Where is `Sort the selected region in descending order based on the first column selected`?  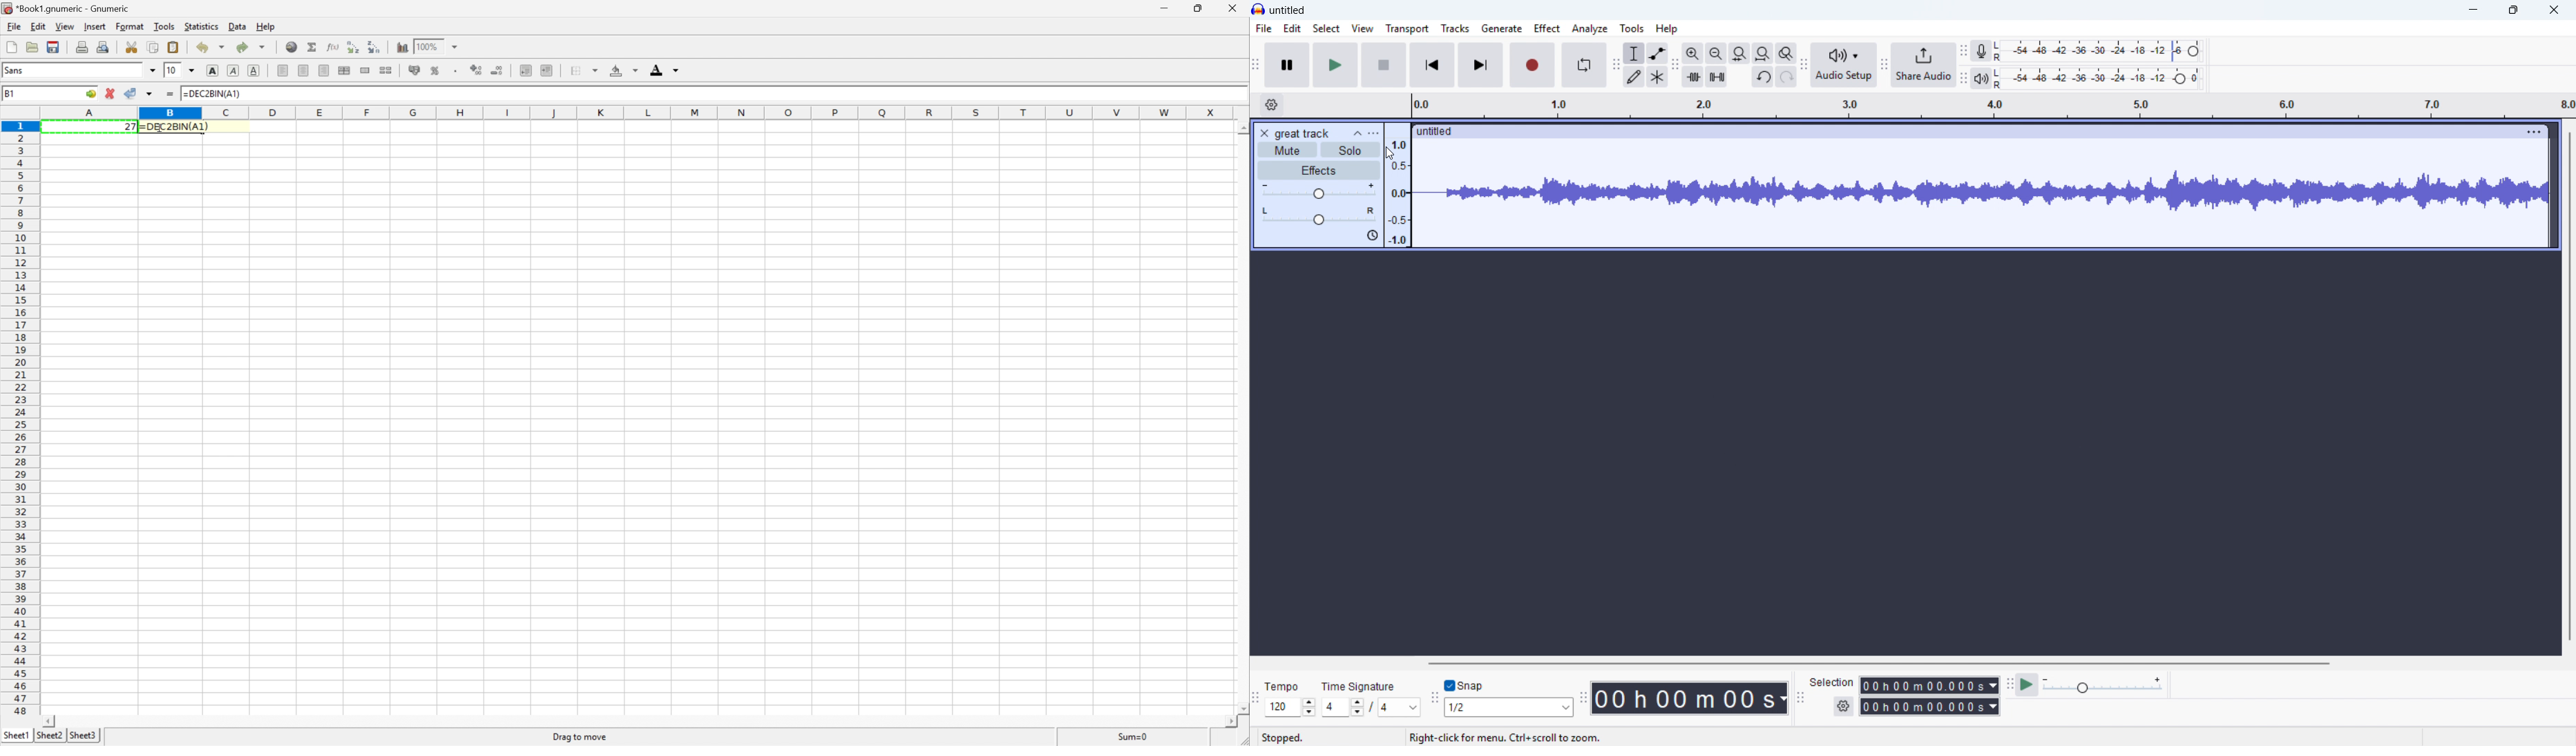 Sort the selected region in descending order based on the first column selected is located at coordinates (378, 47).